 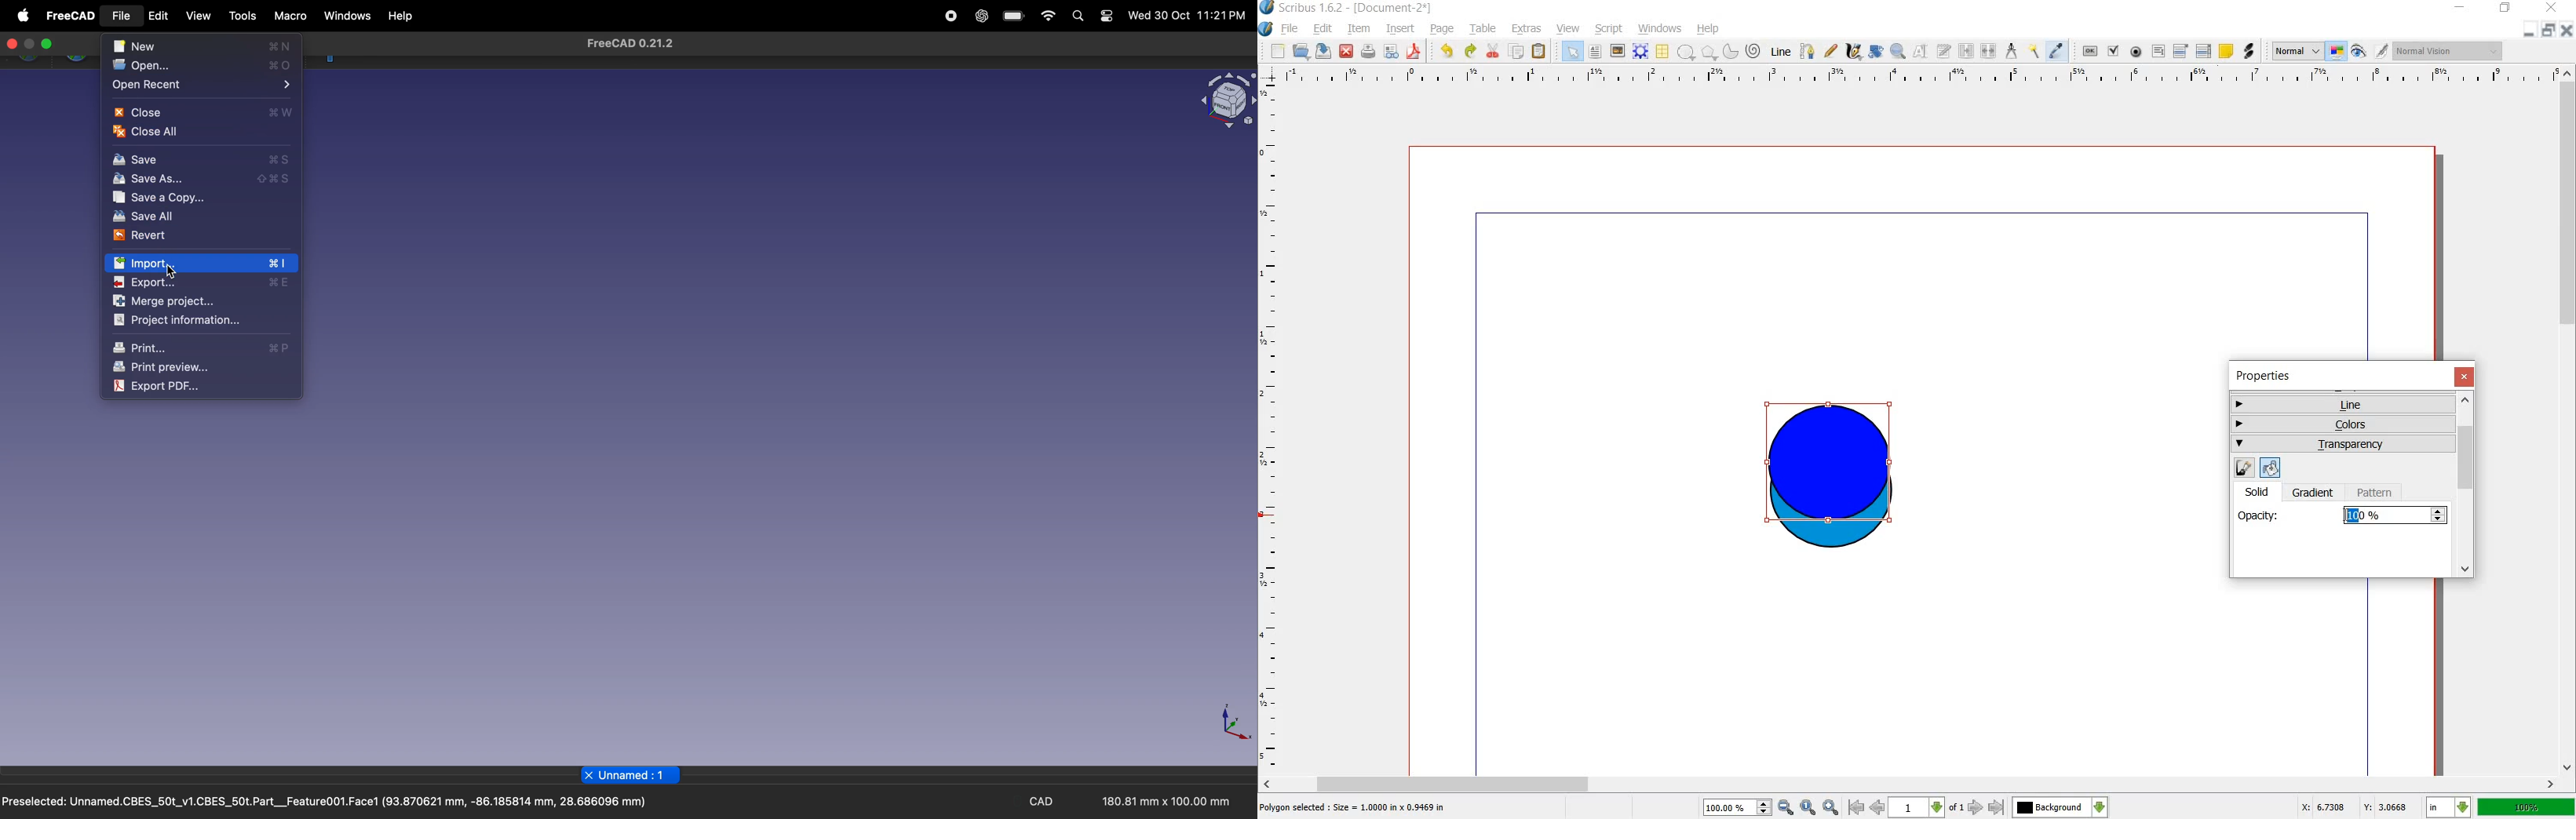 What do you see at coordinates (1162, 801) in the screenshot?
I see `180.81 mm x 100.00 mm` at bounding box center [1162, 801].